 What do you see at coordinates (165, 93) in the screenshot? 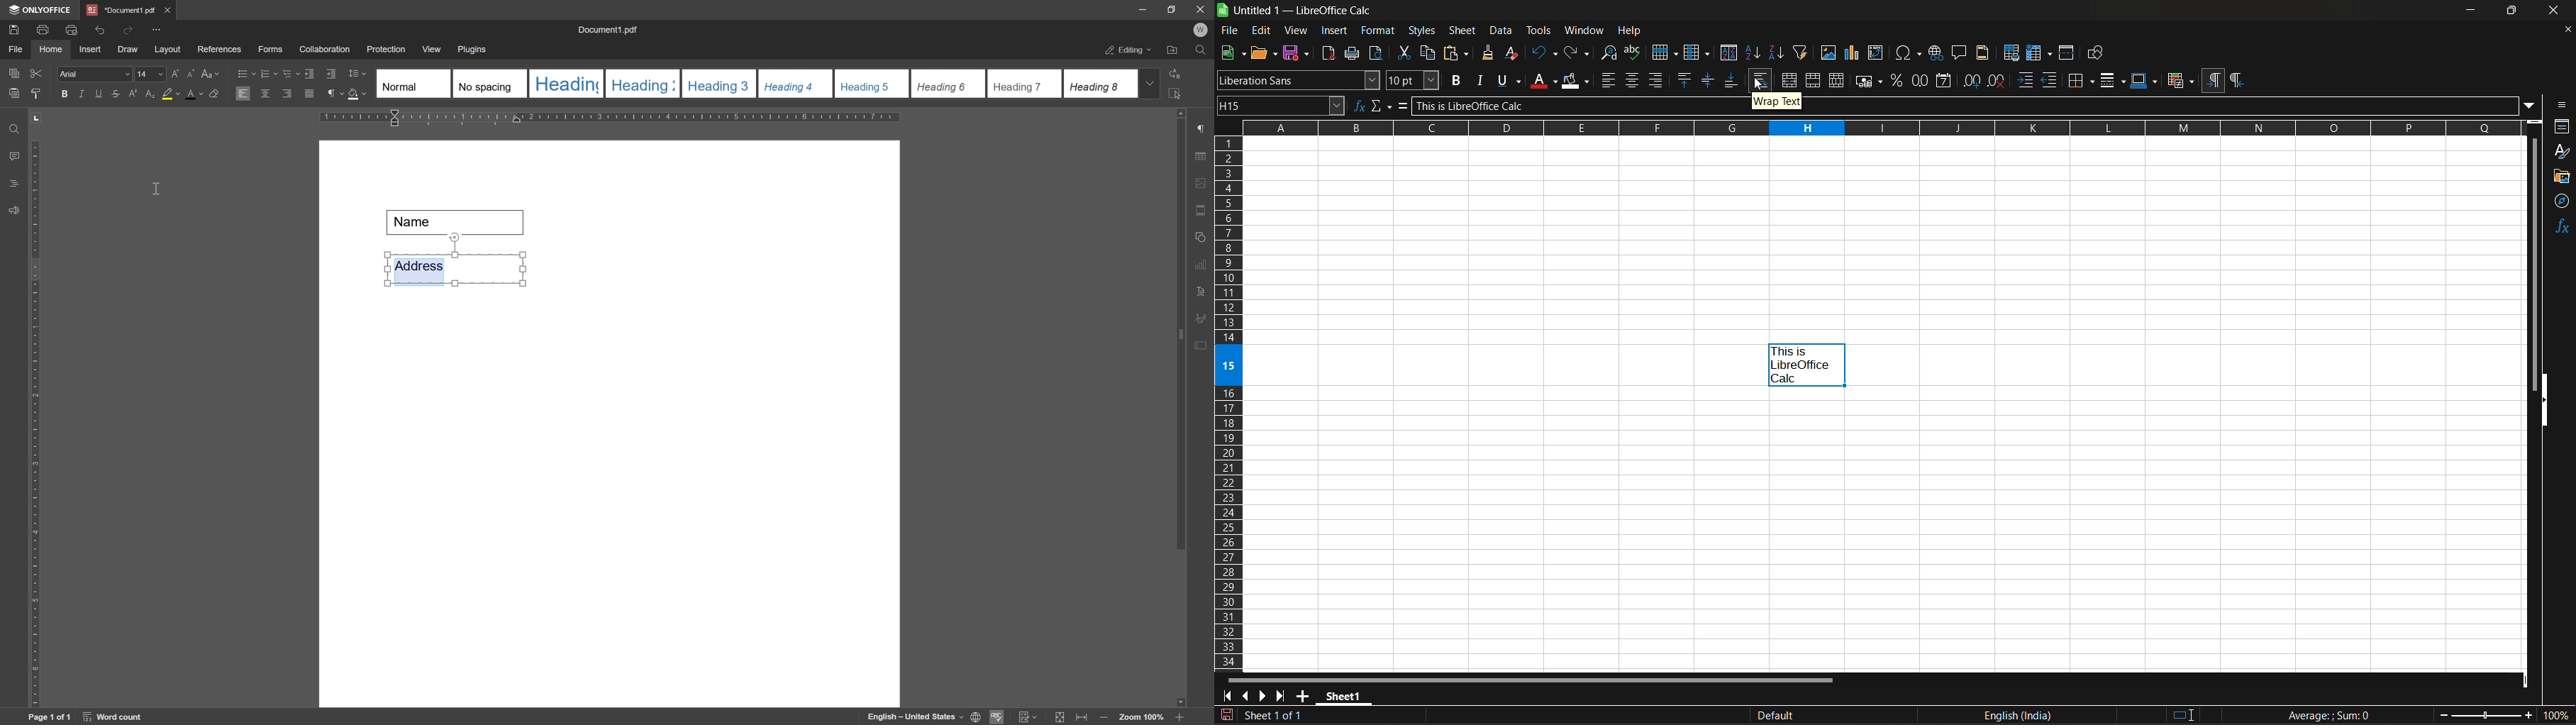
I see `highlight color` at bounding box center [165, 93].